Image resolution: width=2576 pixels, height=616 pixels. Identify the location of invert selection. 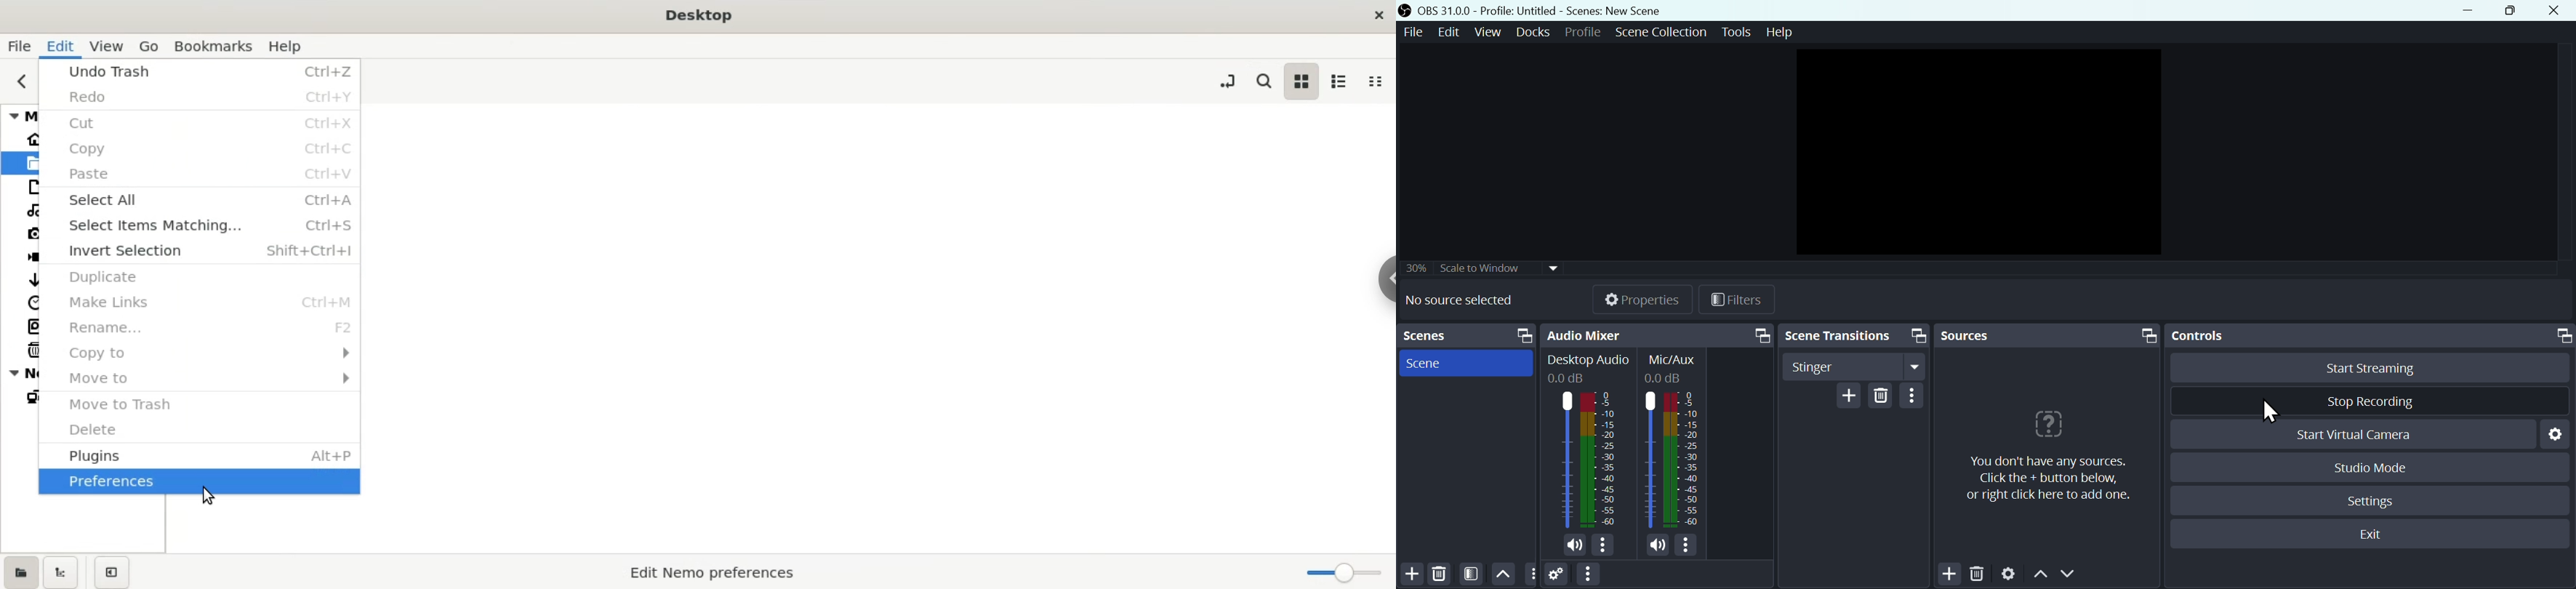
(203, 249).